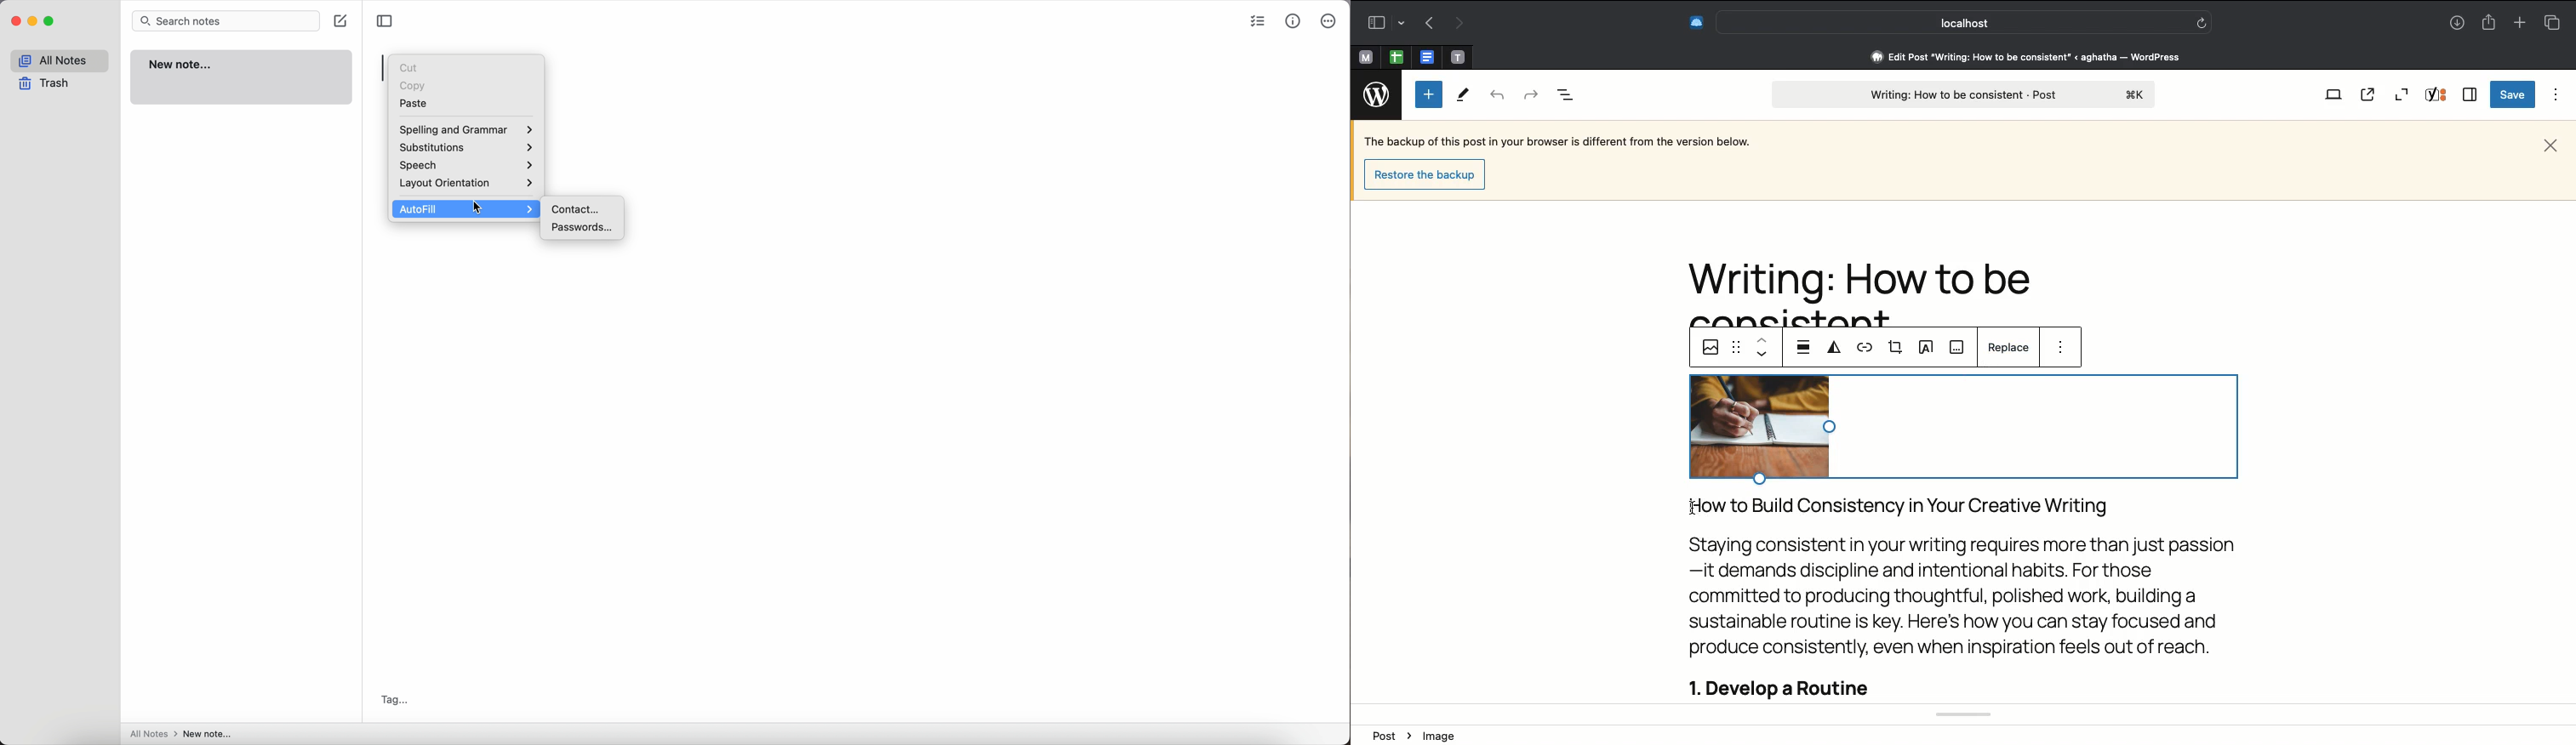 The width and height of the screenshot is (2576, 756). Describe the element at coordinates (414, 84) in the screenshot. I see `copy` at that location.